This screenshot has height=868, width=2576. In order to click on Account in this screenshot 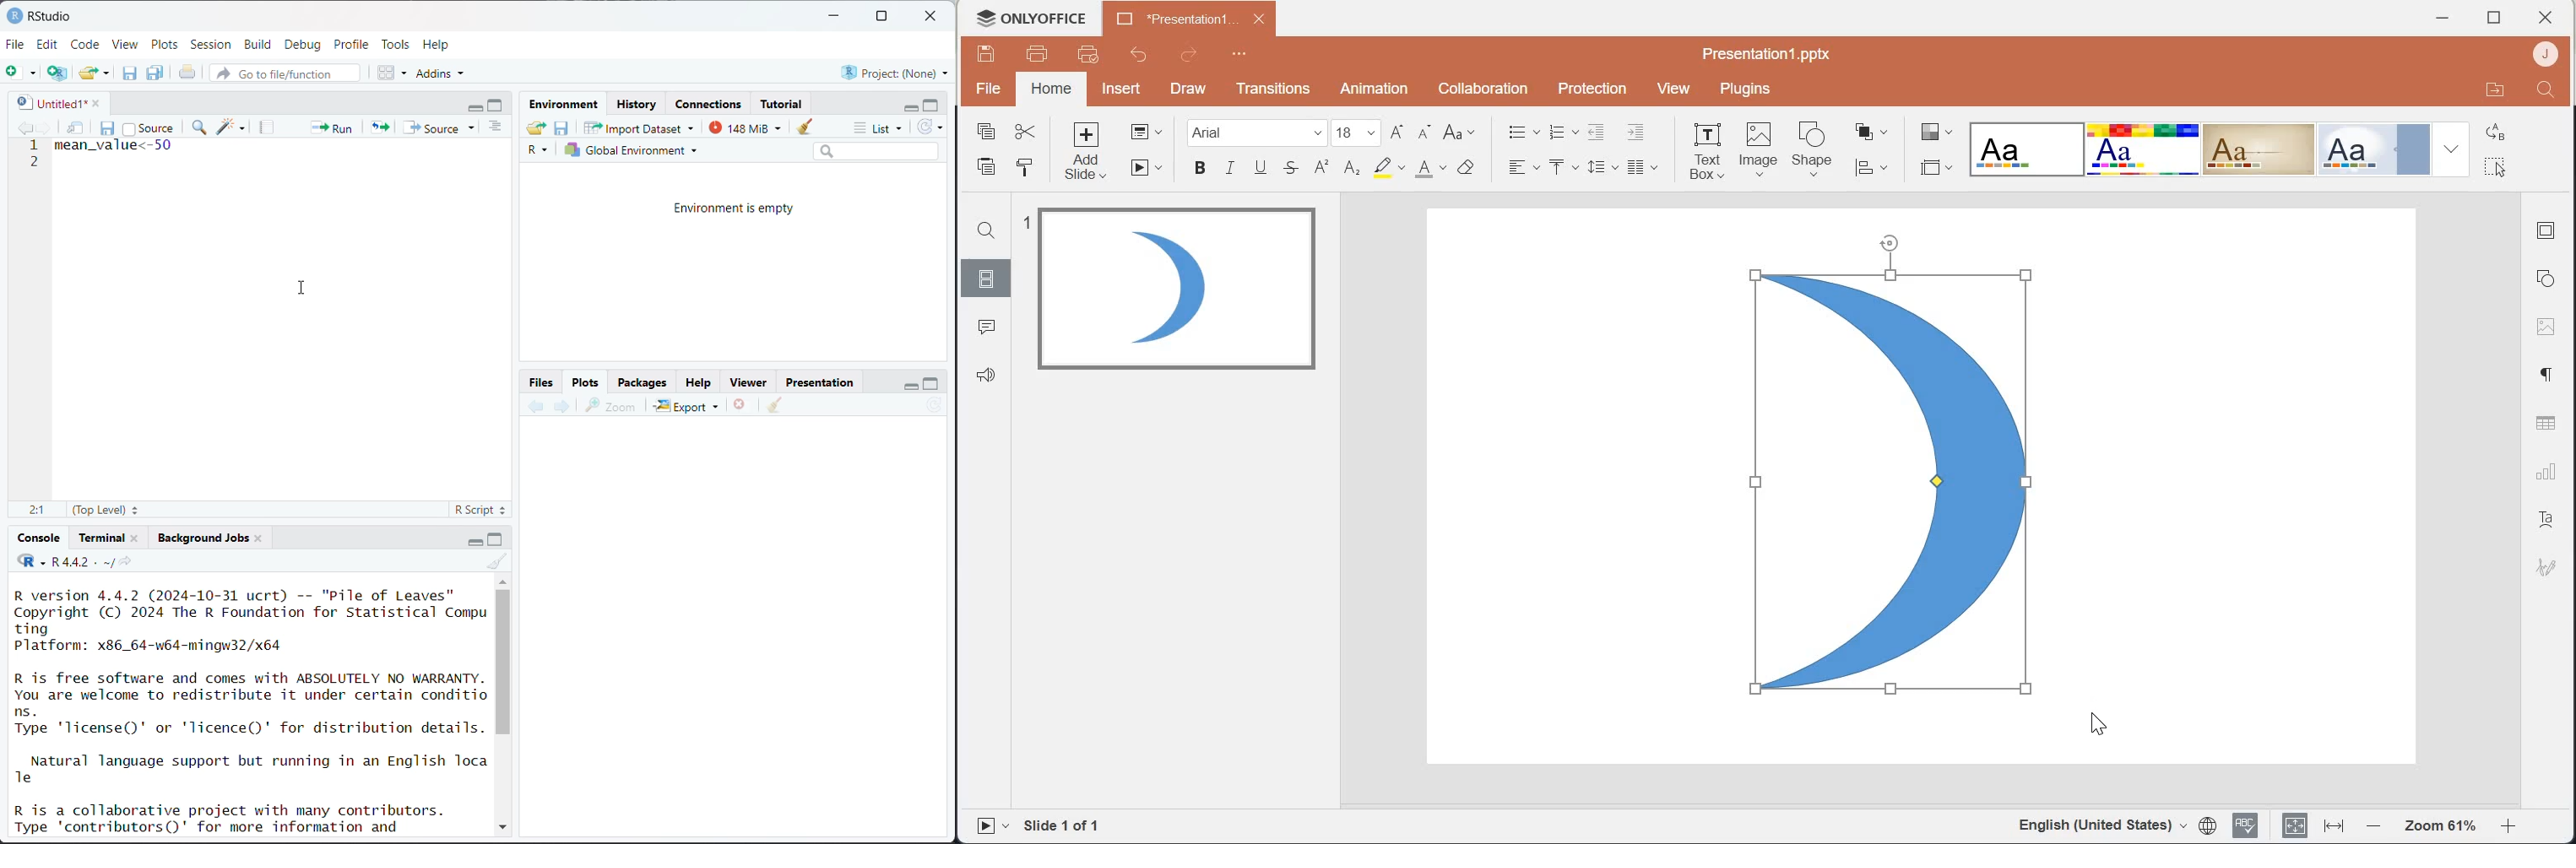, I will do `click(2543, 54)`.